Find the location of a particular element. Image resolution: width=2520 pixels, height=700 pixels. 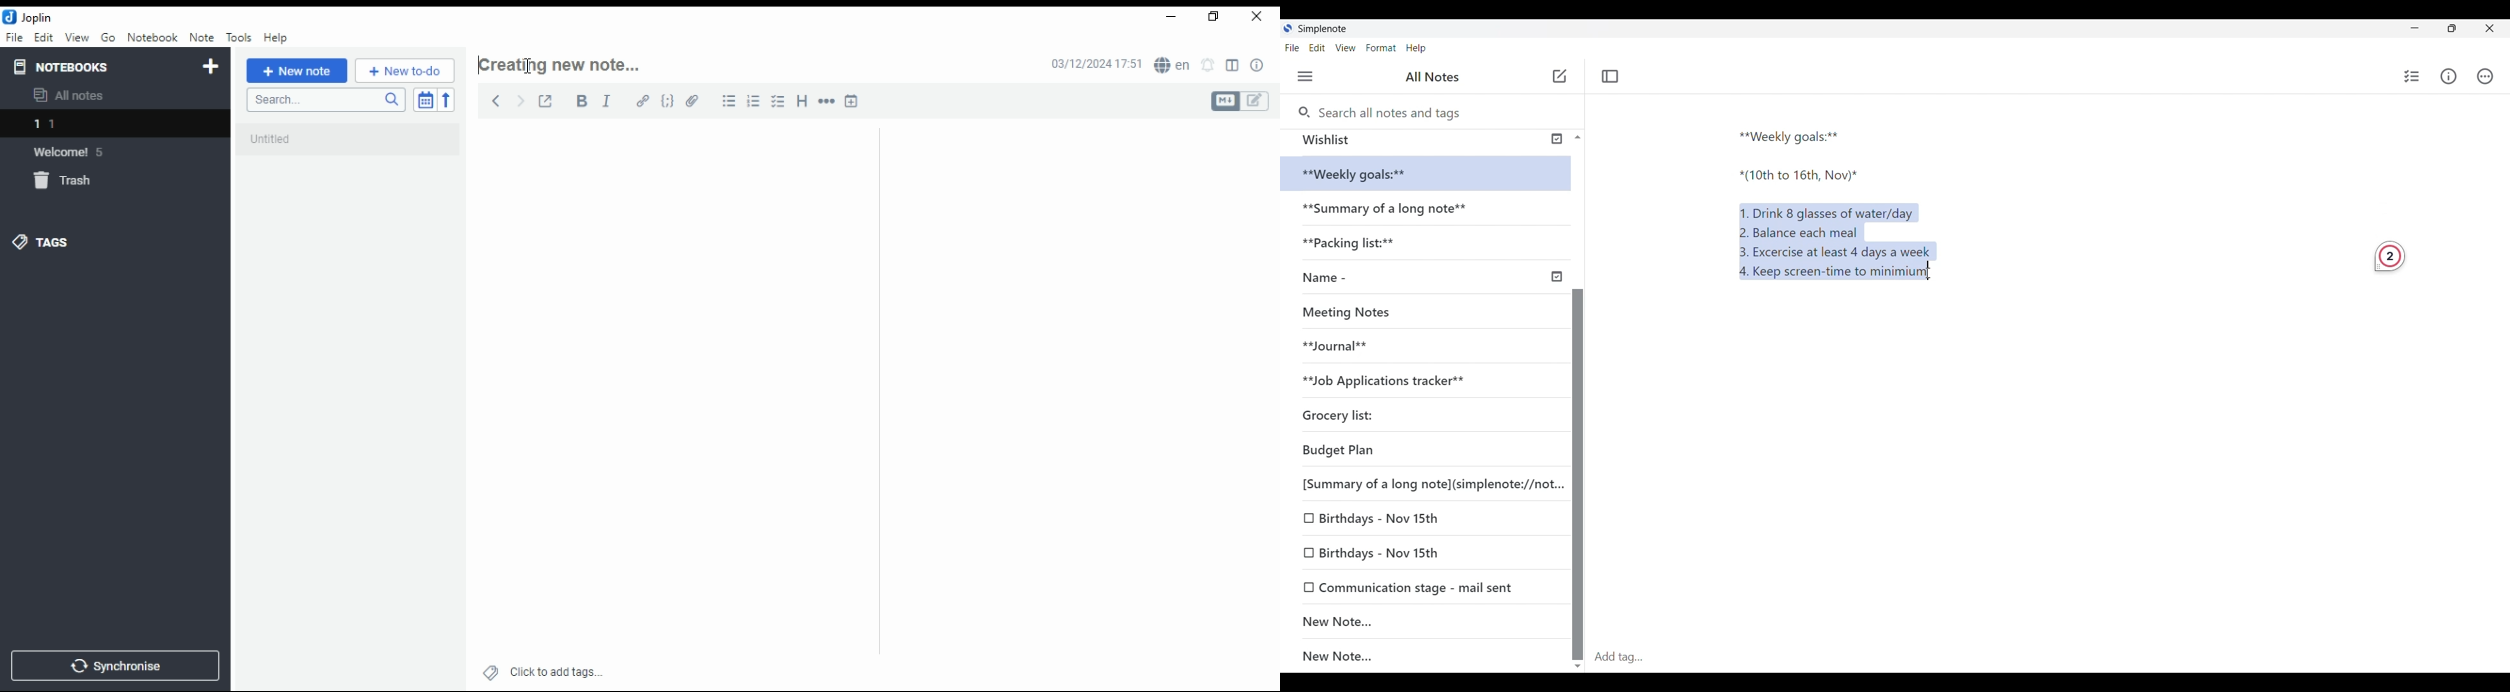

bullet list is located at coordinates (730, 101).